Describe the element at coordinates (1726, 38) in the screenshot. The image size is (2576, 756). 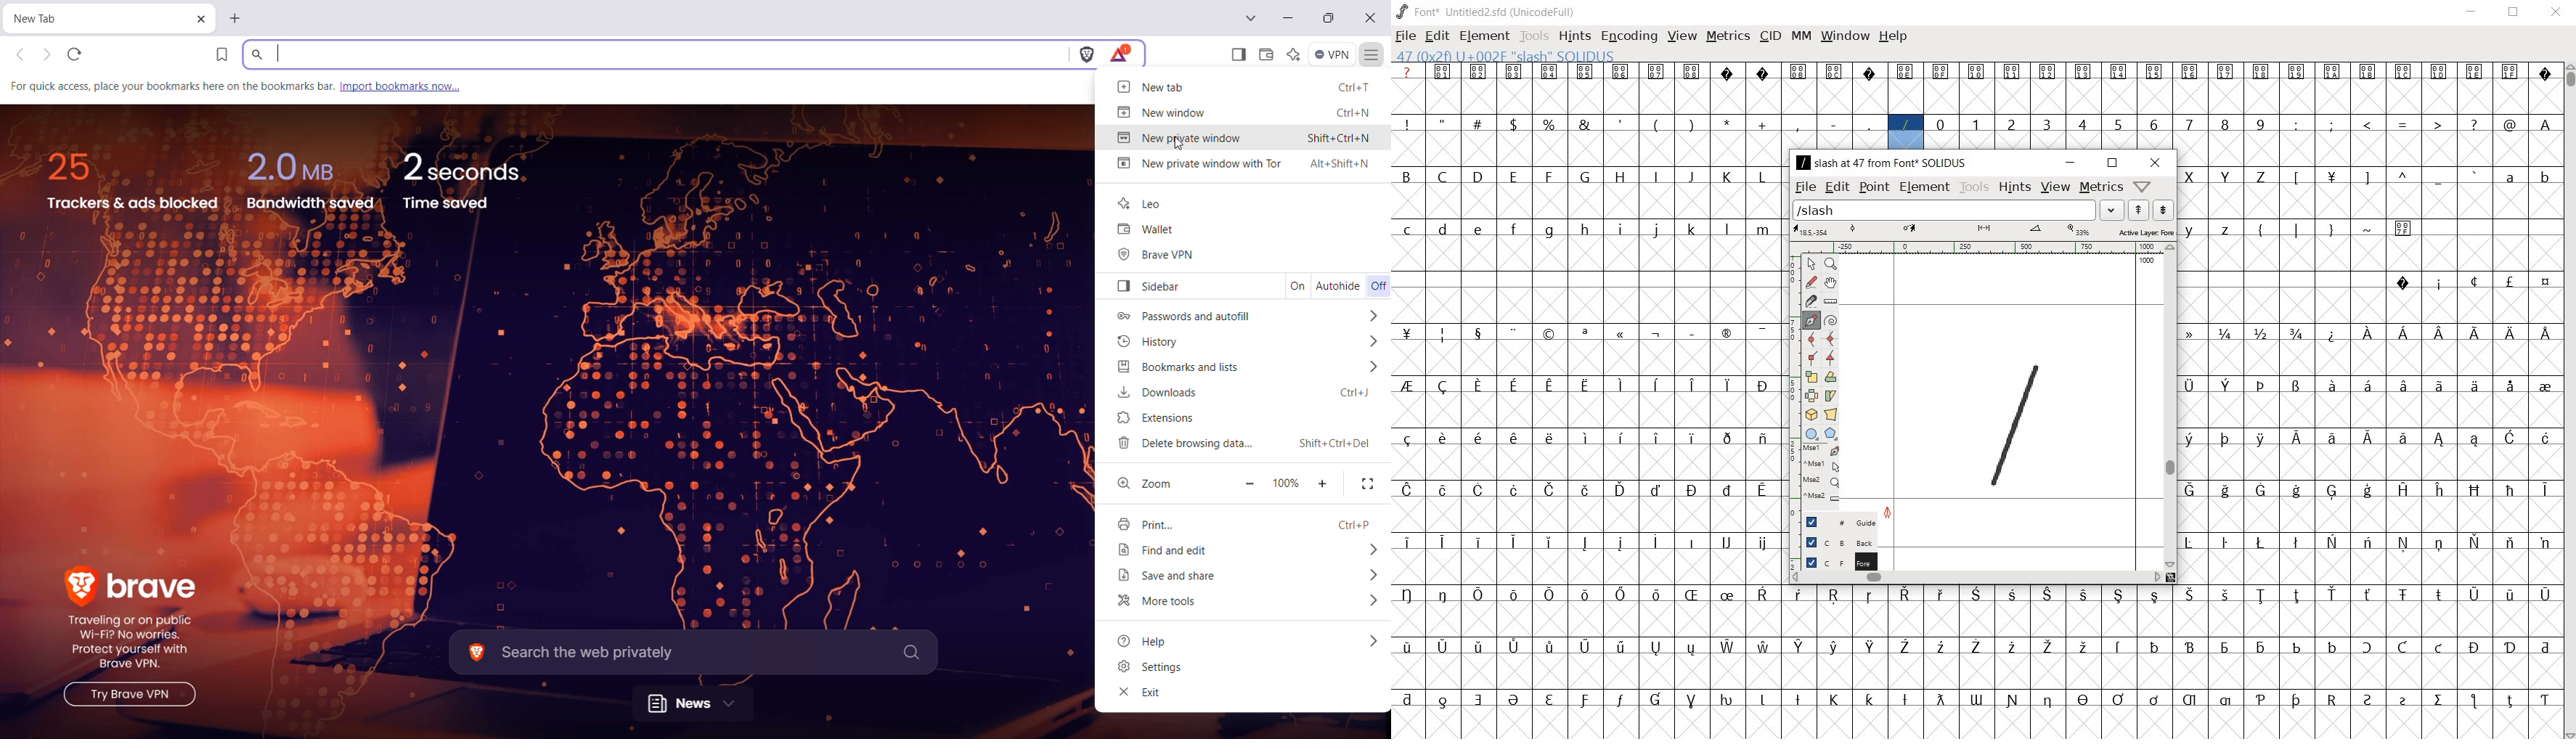
I see `METRICS` at that location.